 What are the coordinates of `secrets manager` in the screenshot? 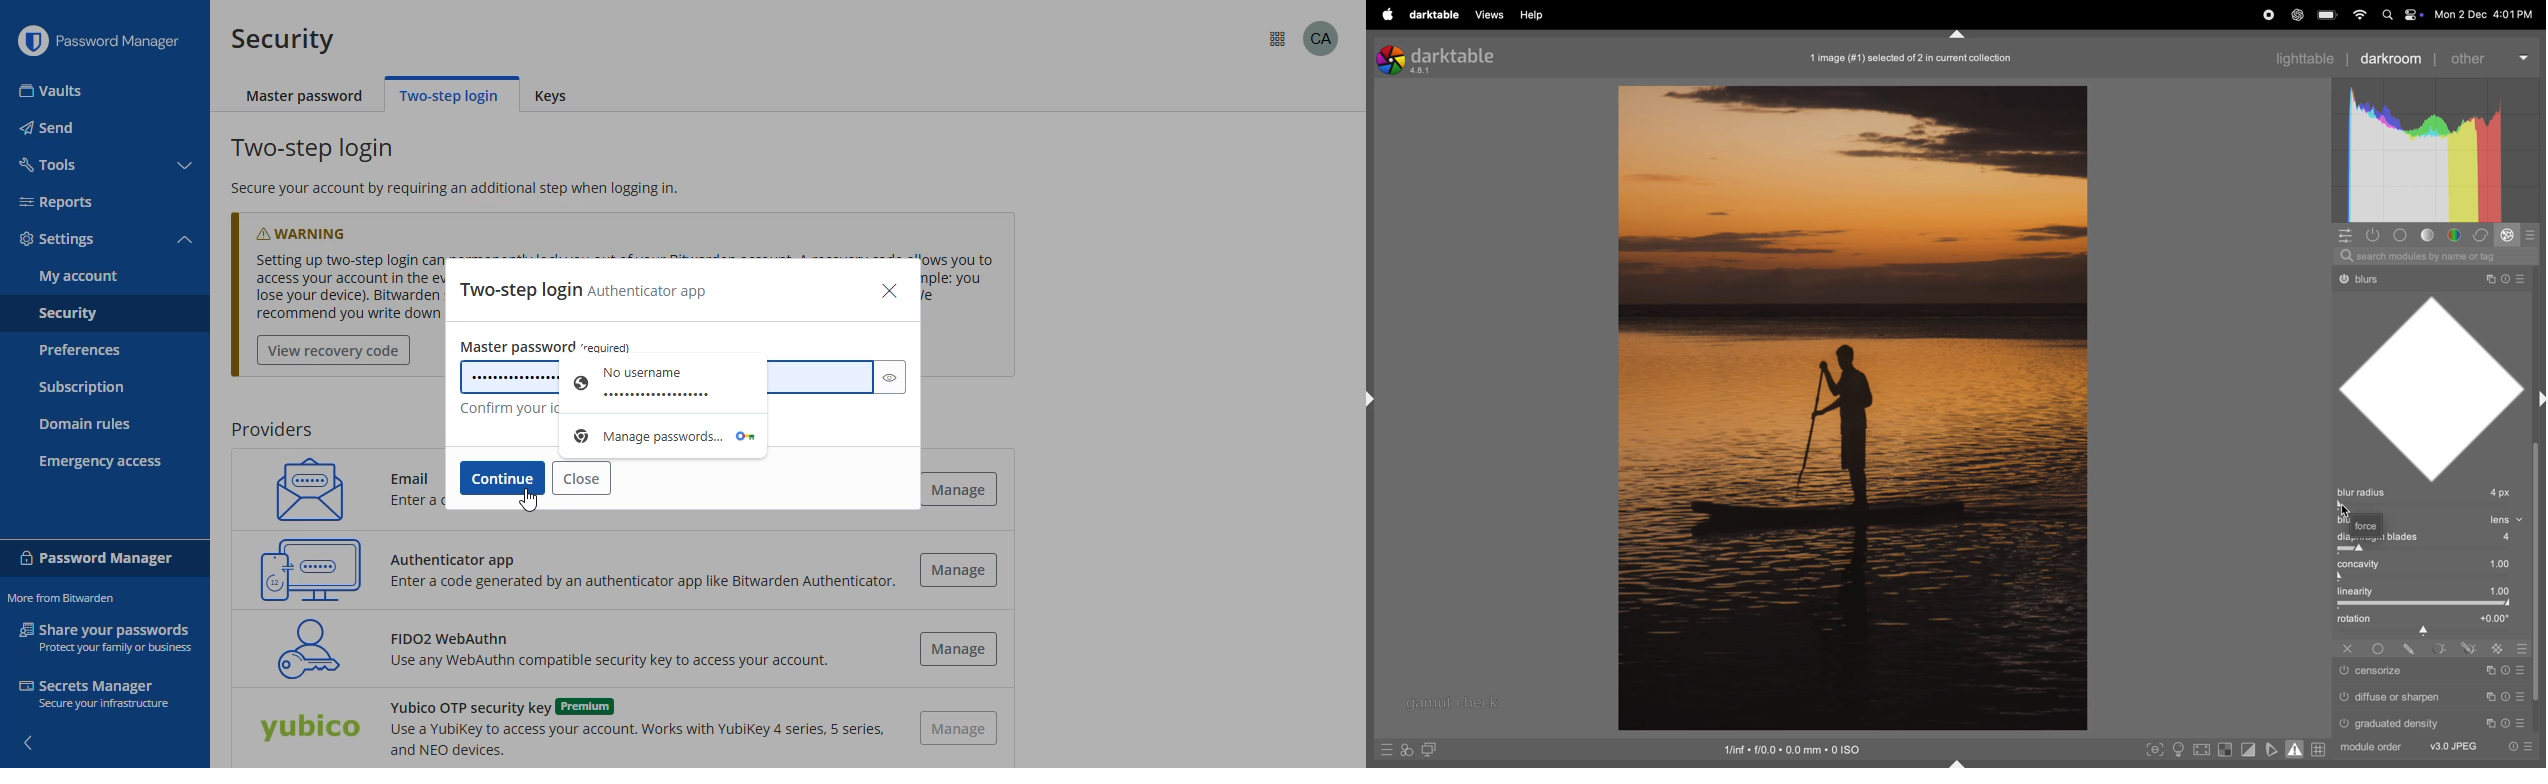 It's located at (93, 693).